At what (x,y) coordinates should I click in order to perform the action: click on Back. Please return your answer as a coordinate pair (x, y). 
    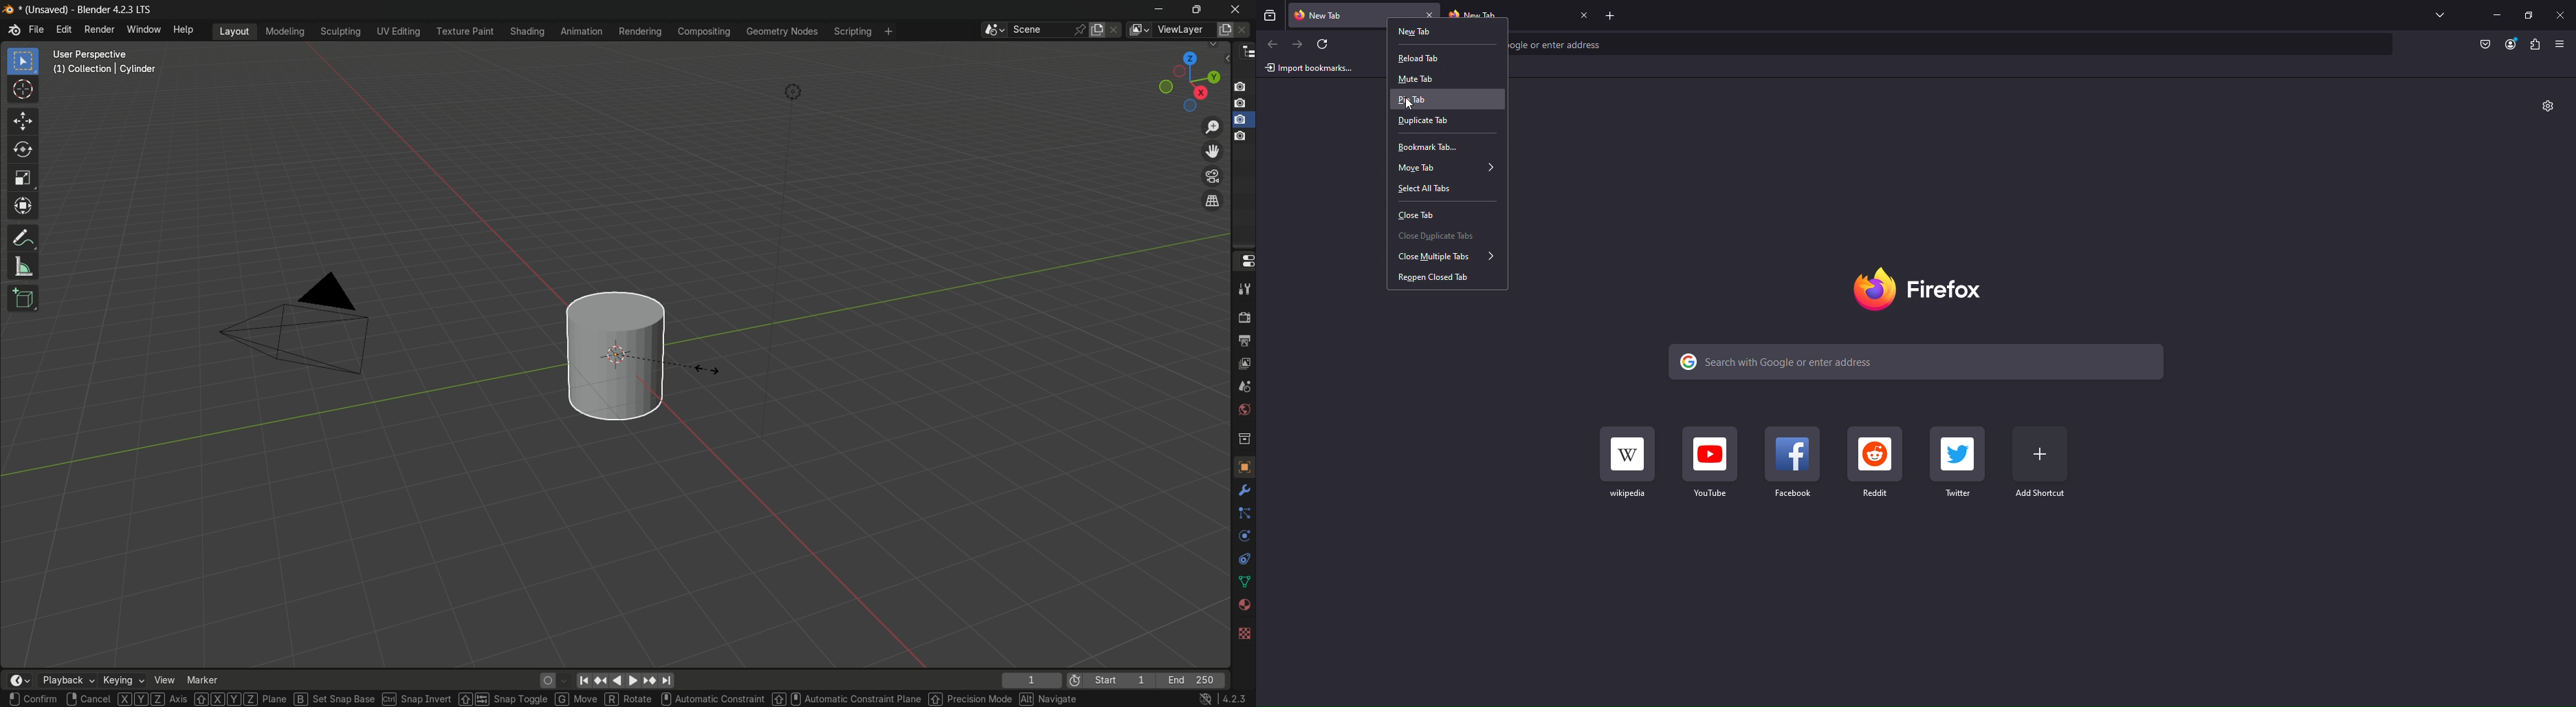
    Looking at the image, I should click on (1272, 44).